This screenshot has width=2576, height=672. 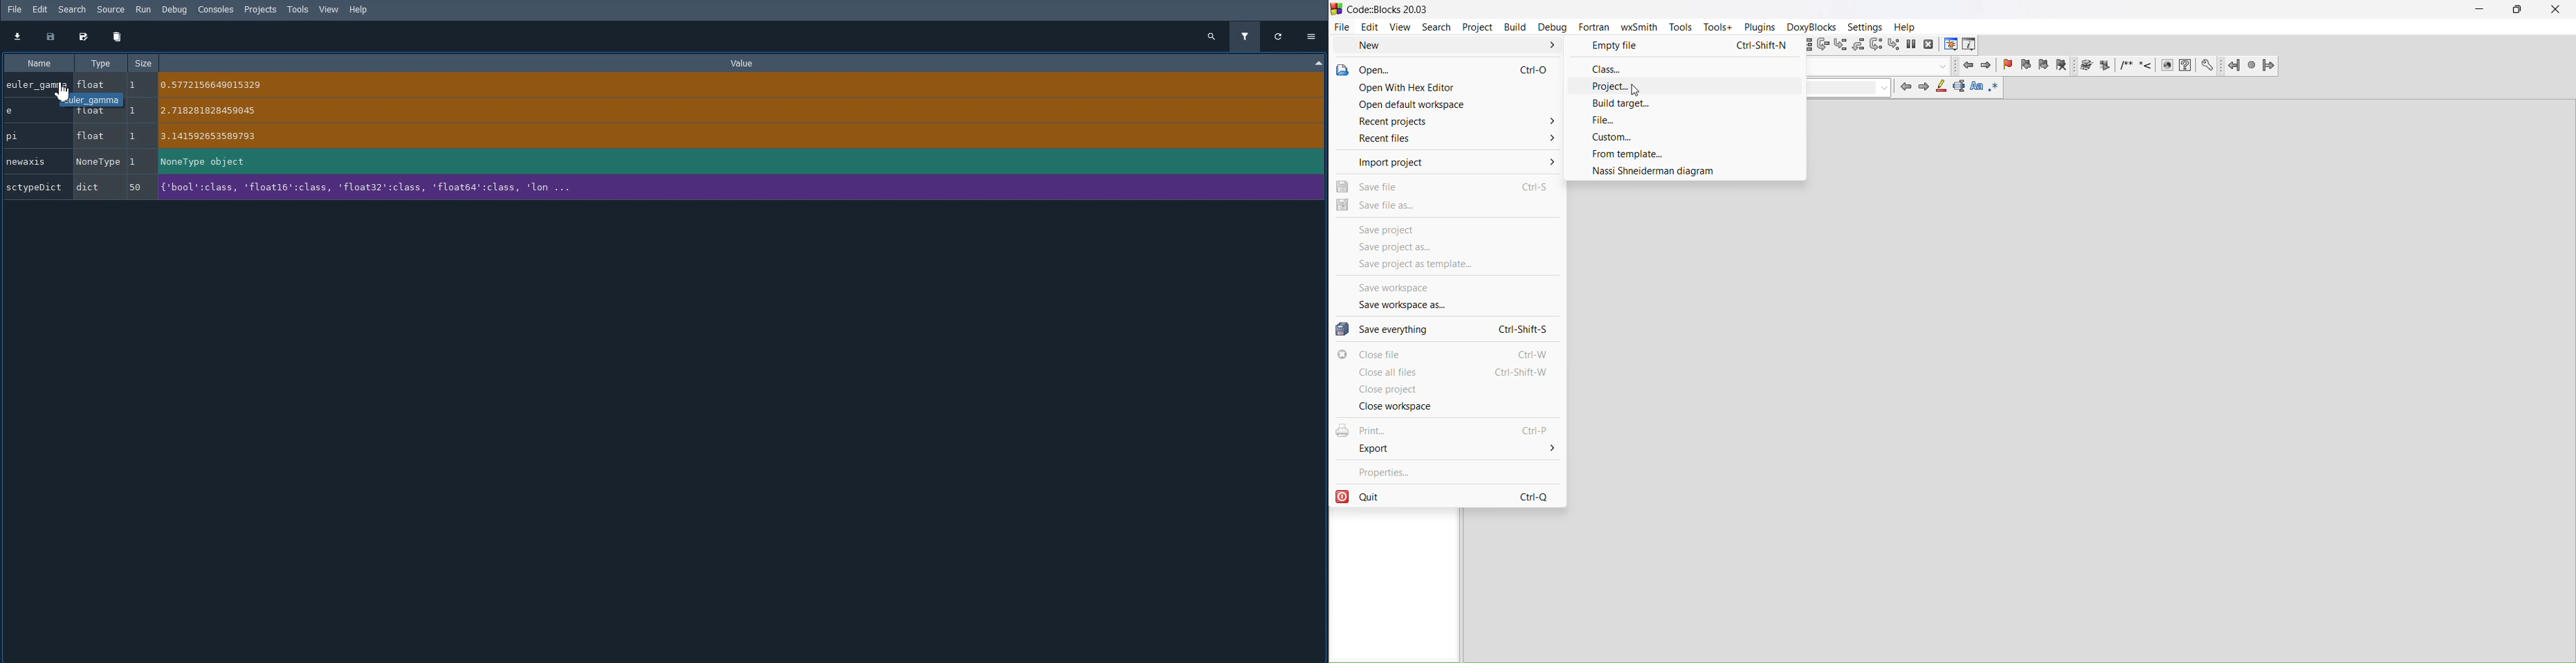 What do you see at coordinates (1929, 47) in the screenshot?
I see `stop debugger` at bounding box center [1929, 47].